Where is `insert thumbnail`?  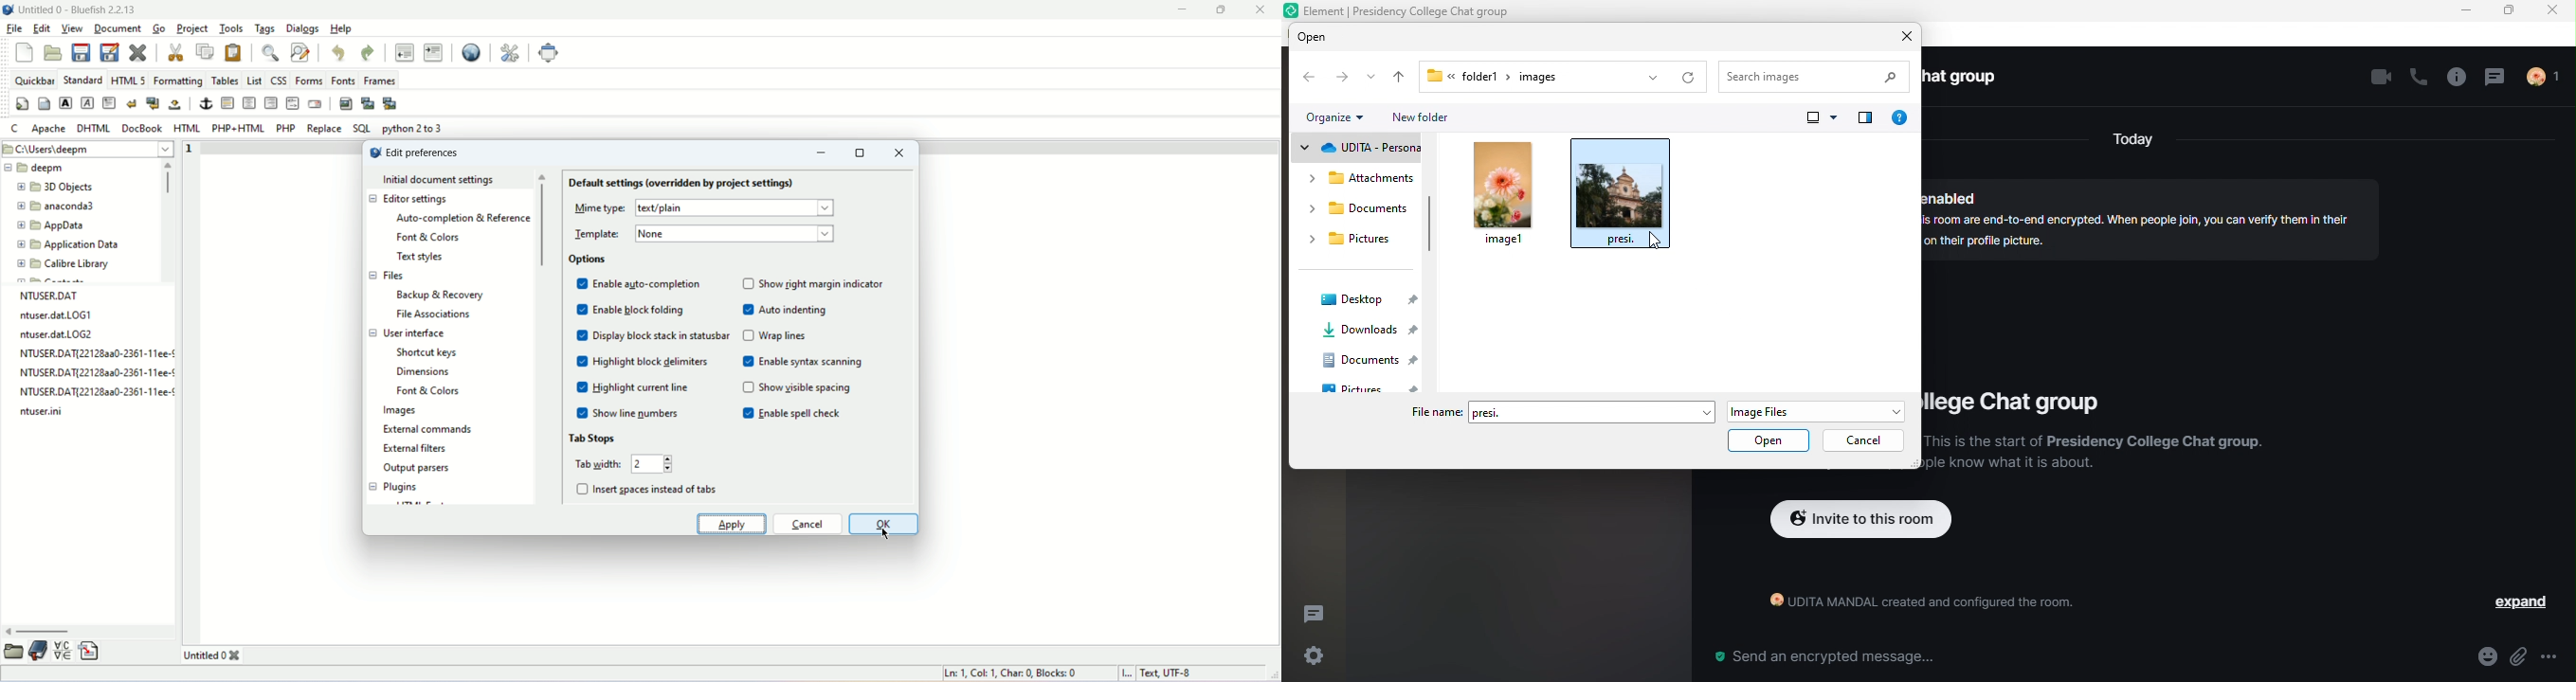
insert thumbnail is located at coordinates (366, 103).